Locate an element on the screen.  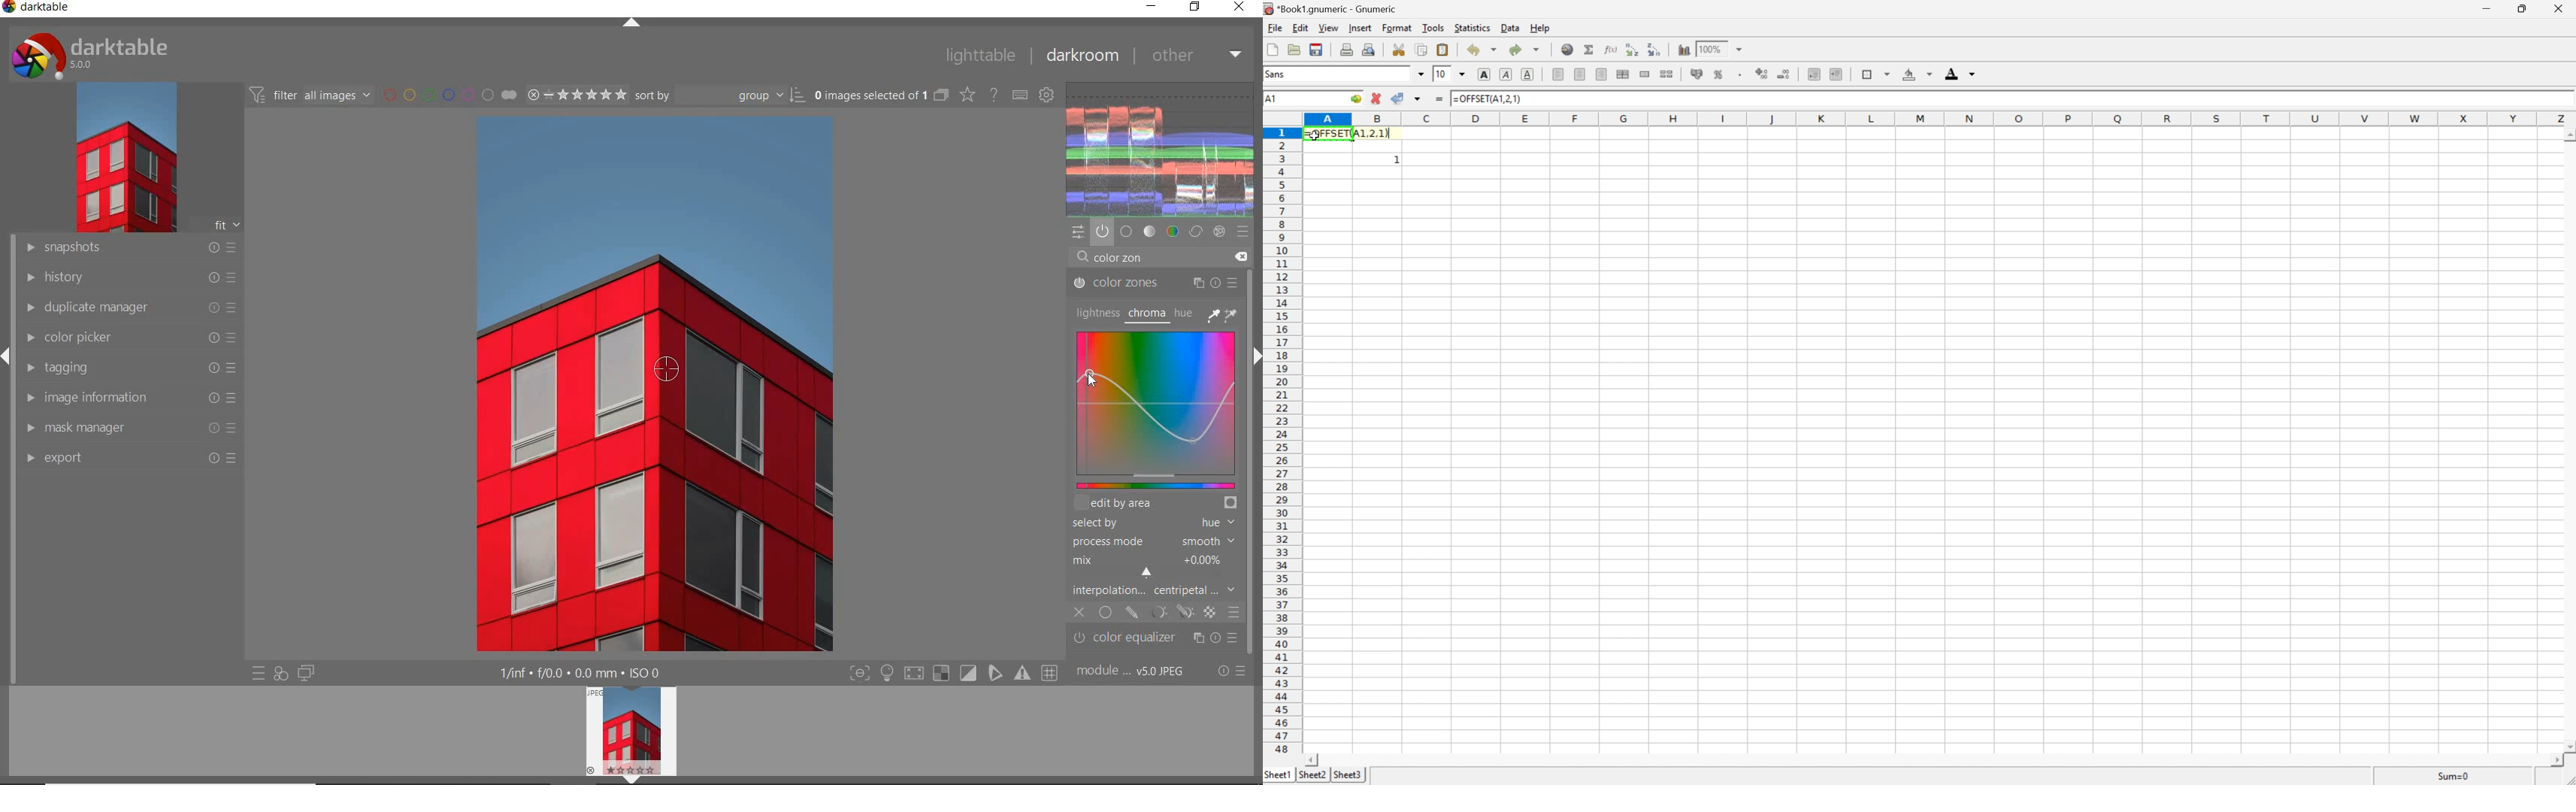
effect is located at coordinates (1221, 232).